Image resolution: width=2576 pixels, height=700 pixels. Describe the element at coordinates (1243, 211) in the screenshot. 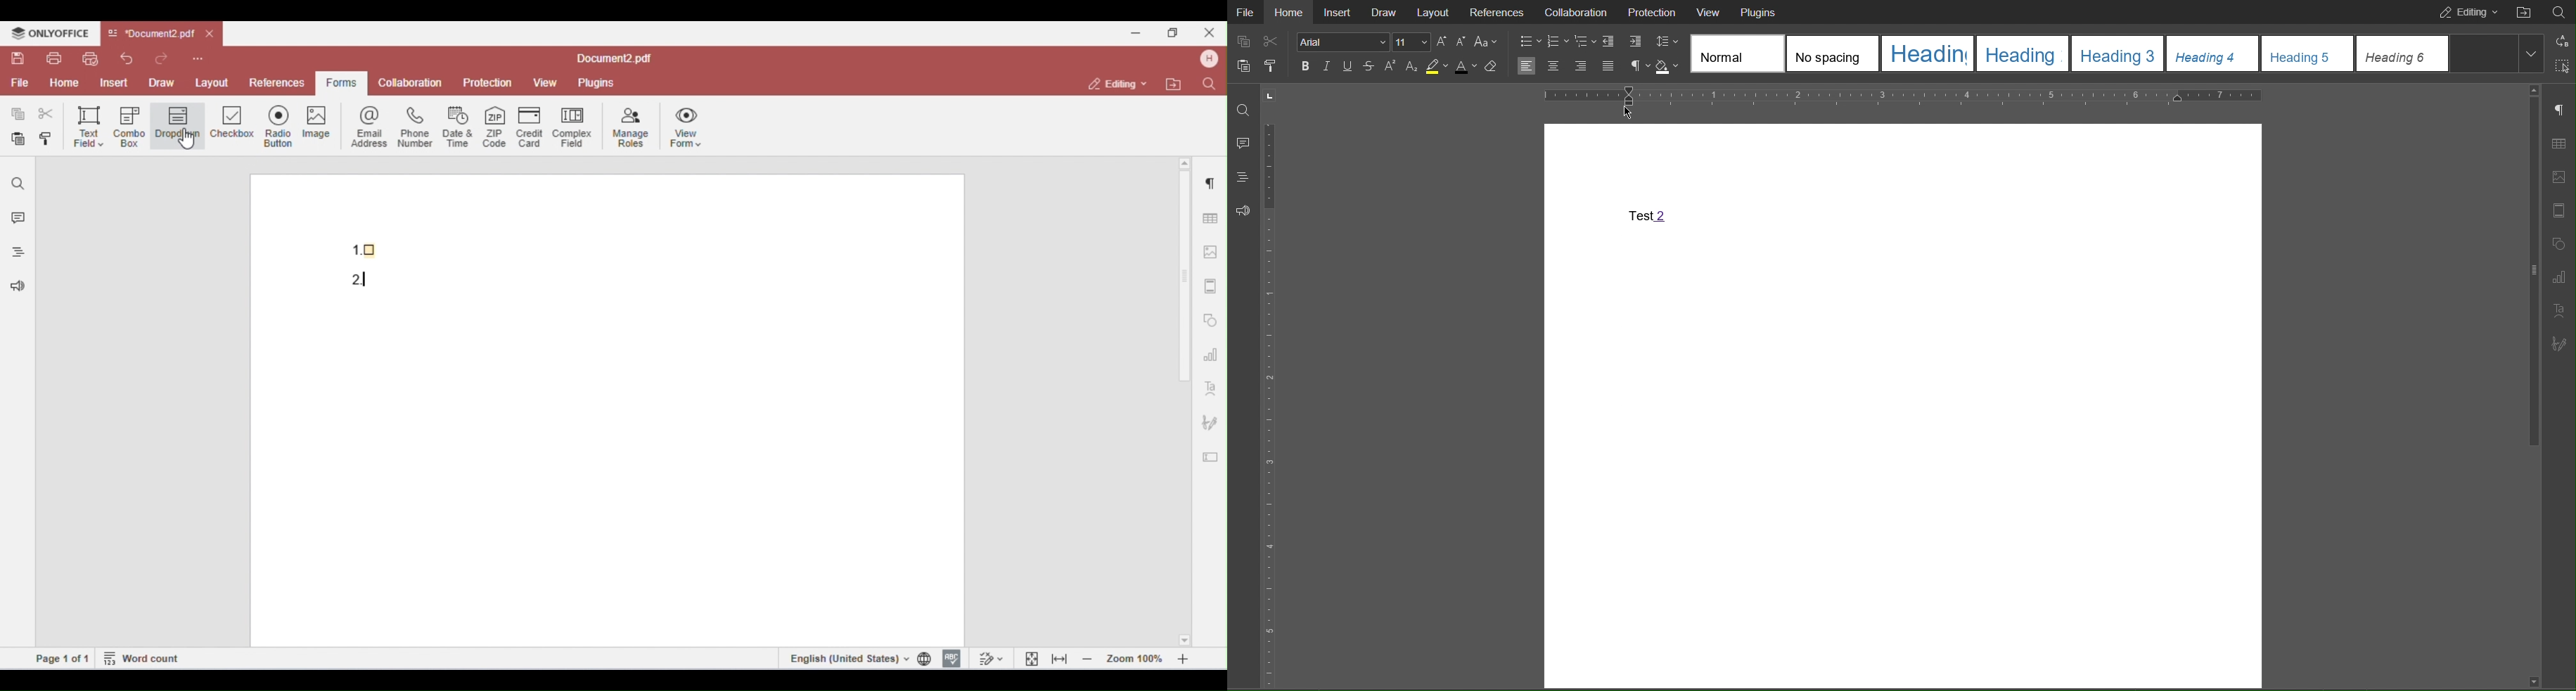

I see `Feedback and Support` at that location.